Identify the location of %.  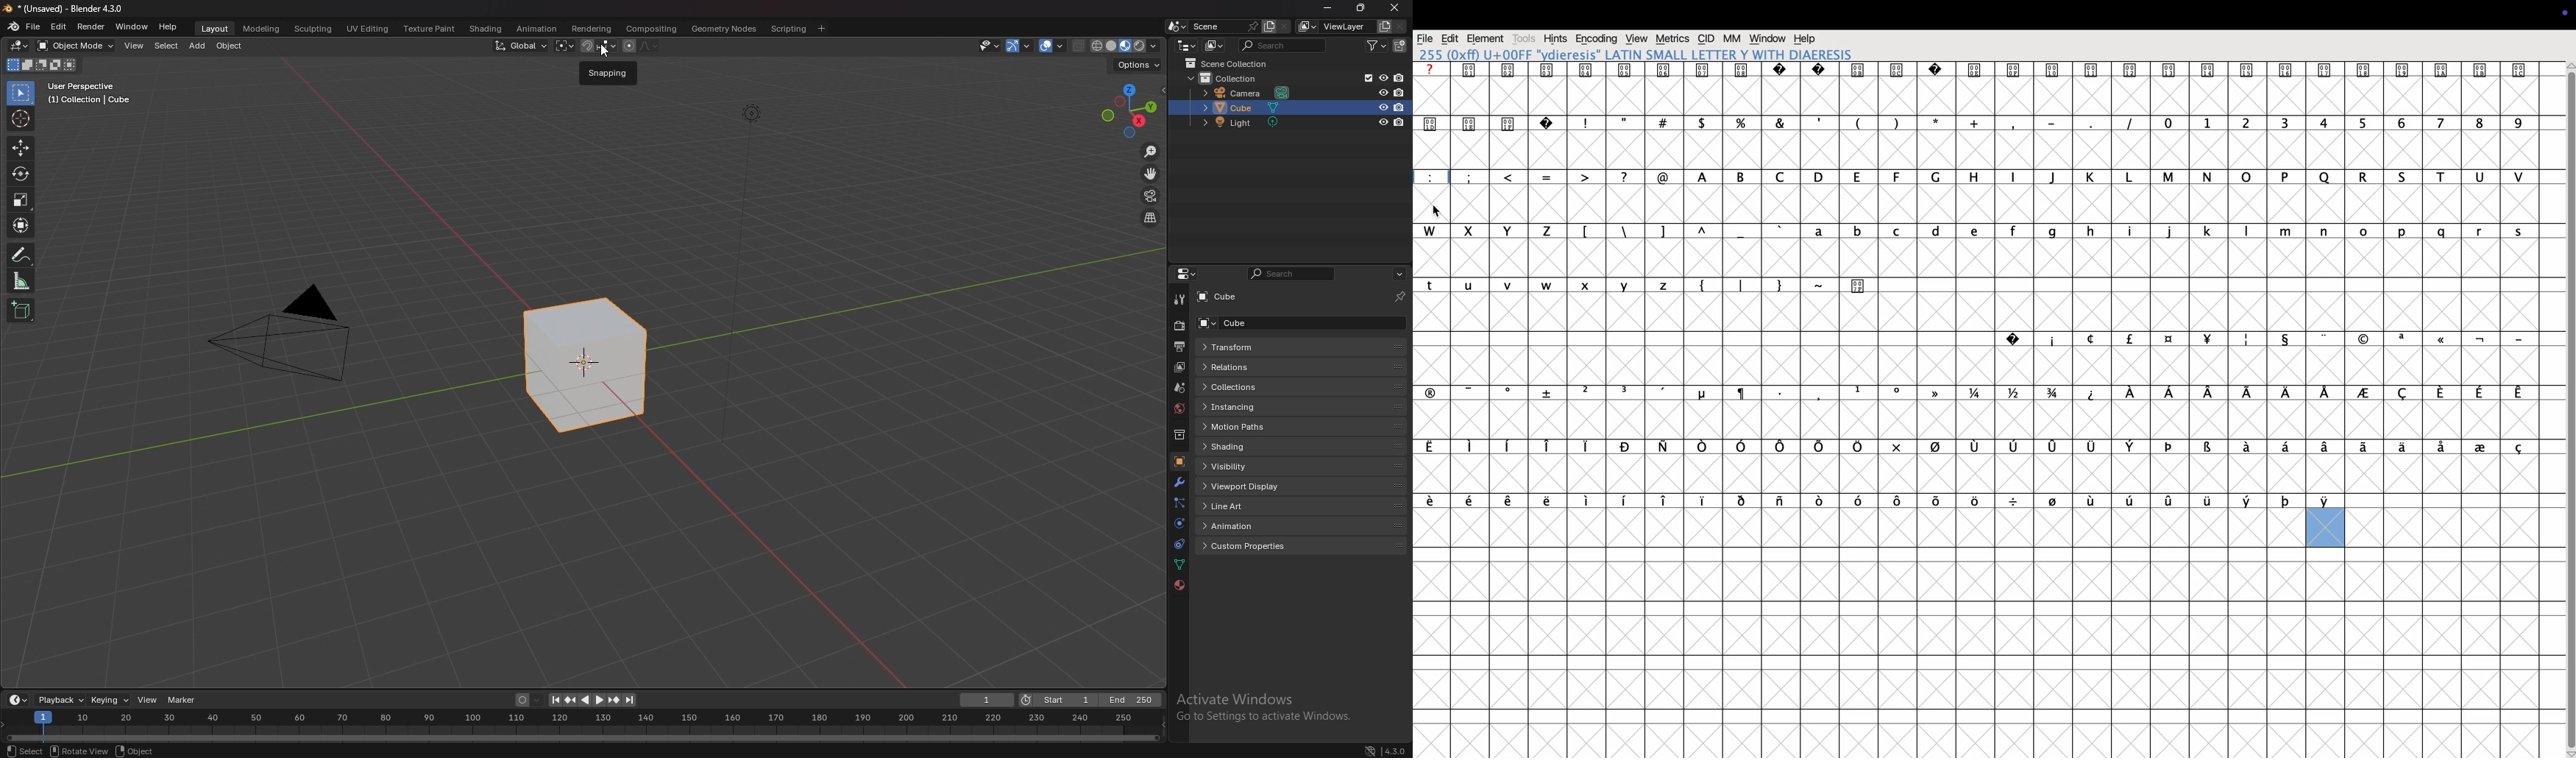
(1741, 140).